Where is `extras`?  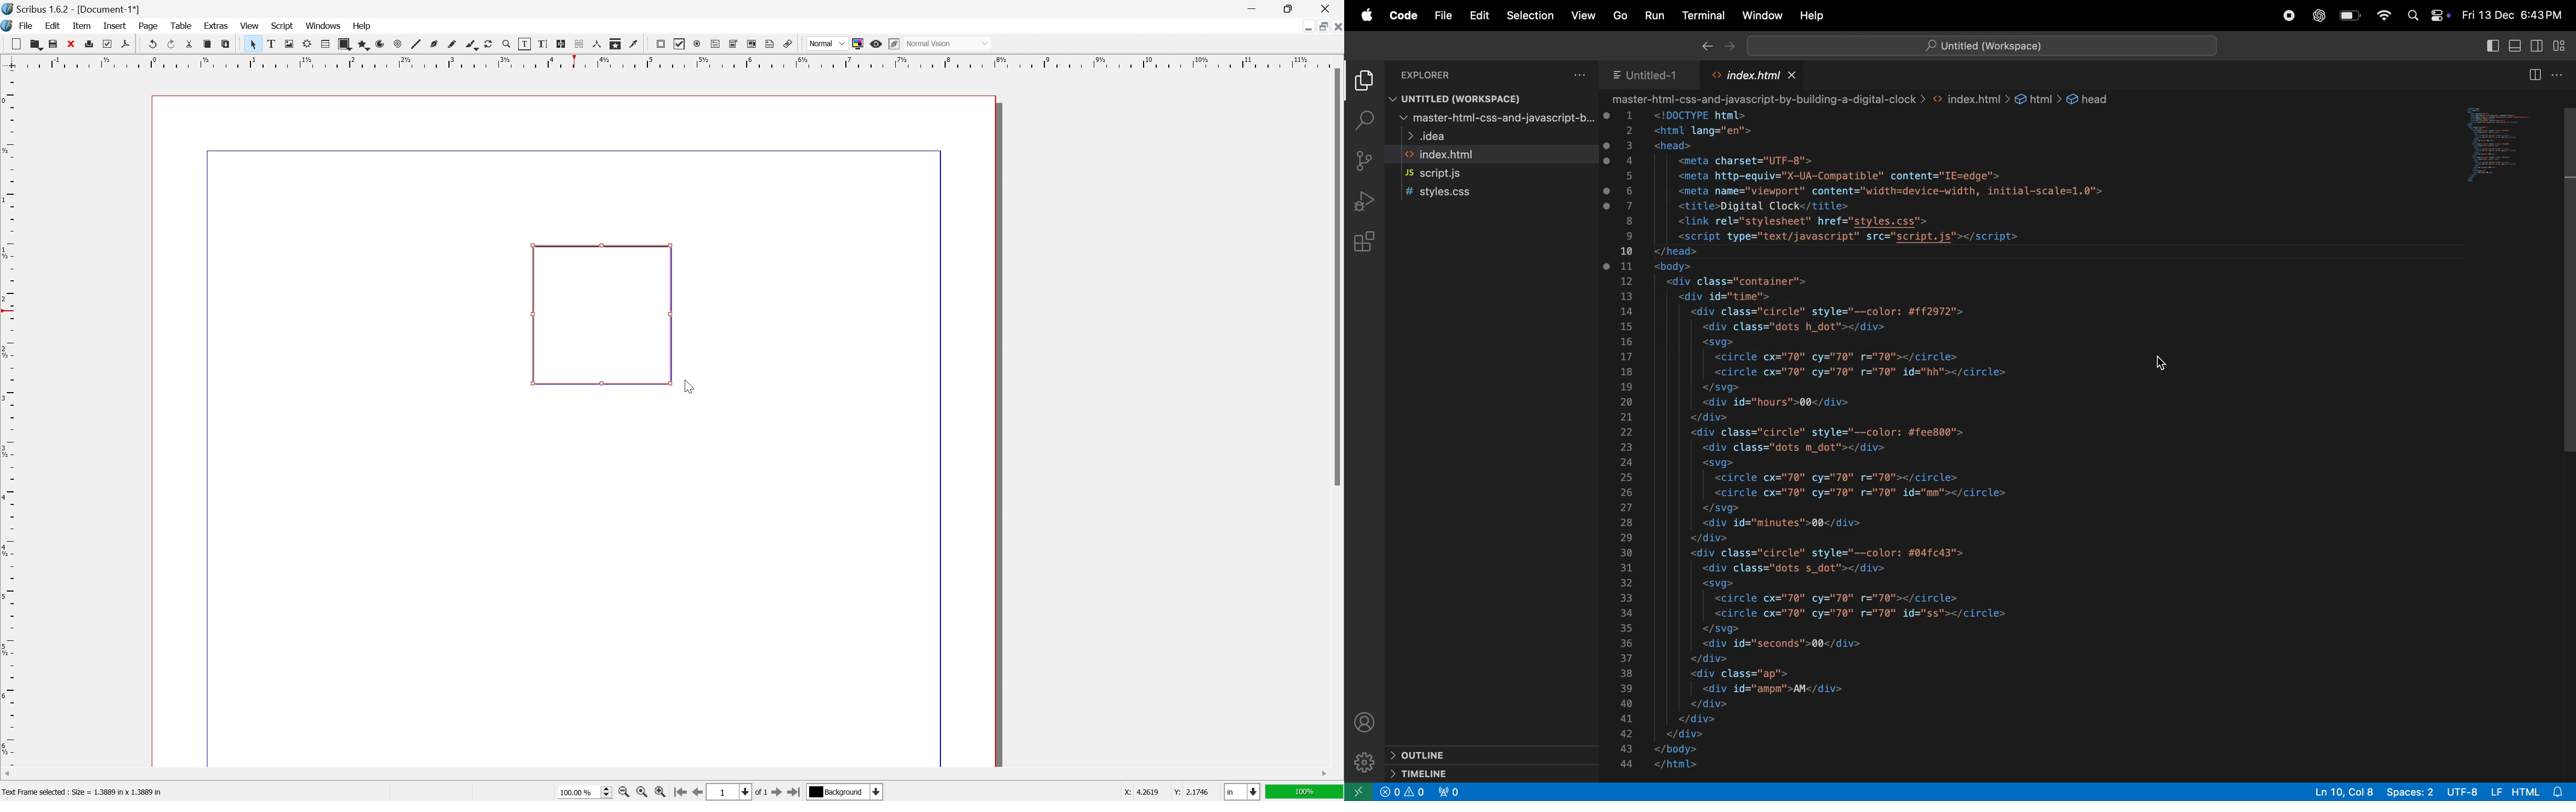 extras is located at coordinates (216, 25).